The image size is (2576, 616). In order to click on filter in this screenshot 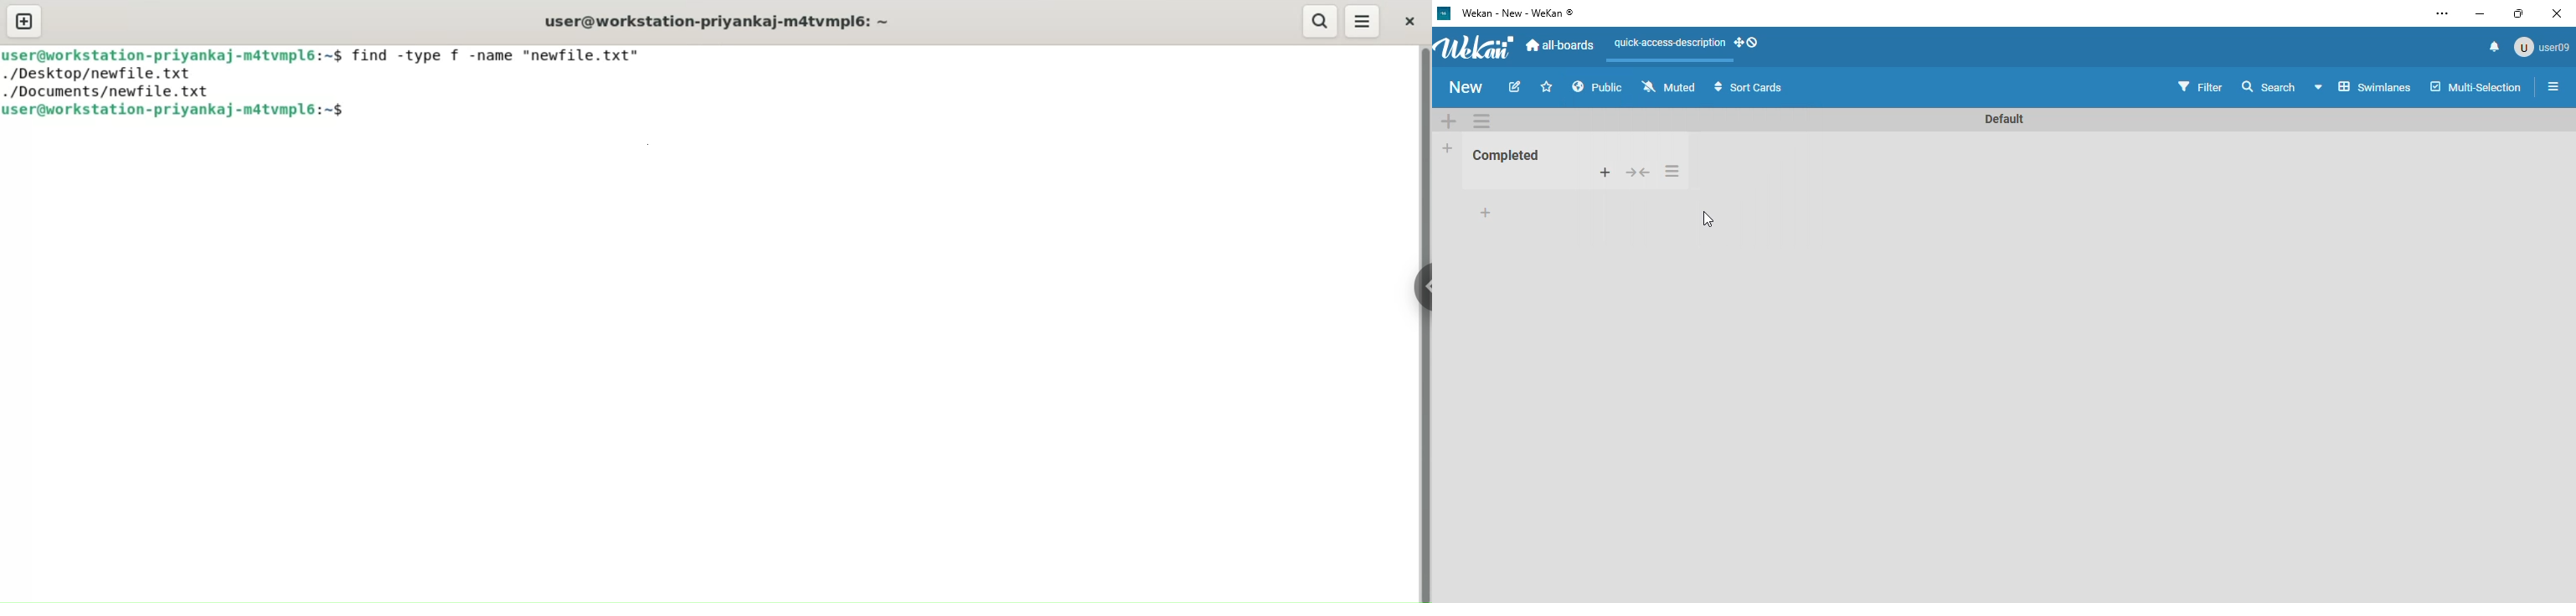, I will do `click(2199, 87)`.